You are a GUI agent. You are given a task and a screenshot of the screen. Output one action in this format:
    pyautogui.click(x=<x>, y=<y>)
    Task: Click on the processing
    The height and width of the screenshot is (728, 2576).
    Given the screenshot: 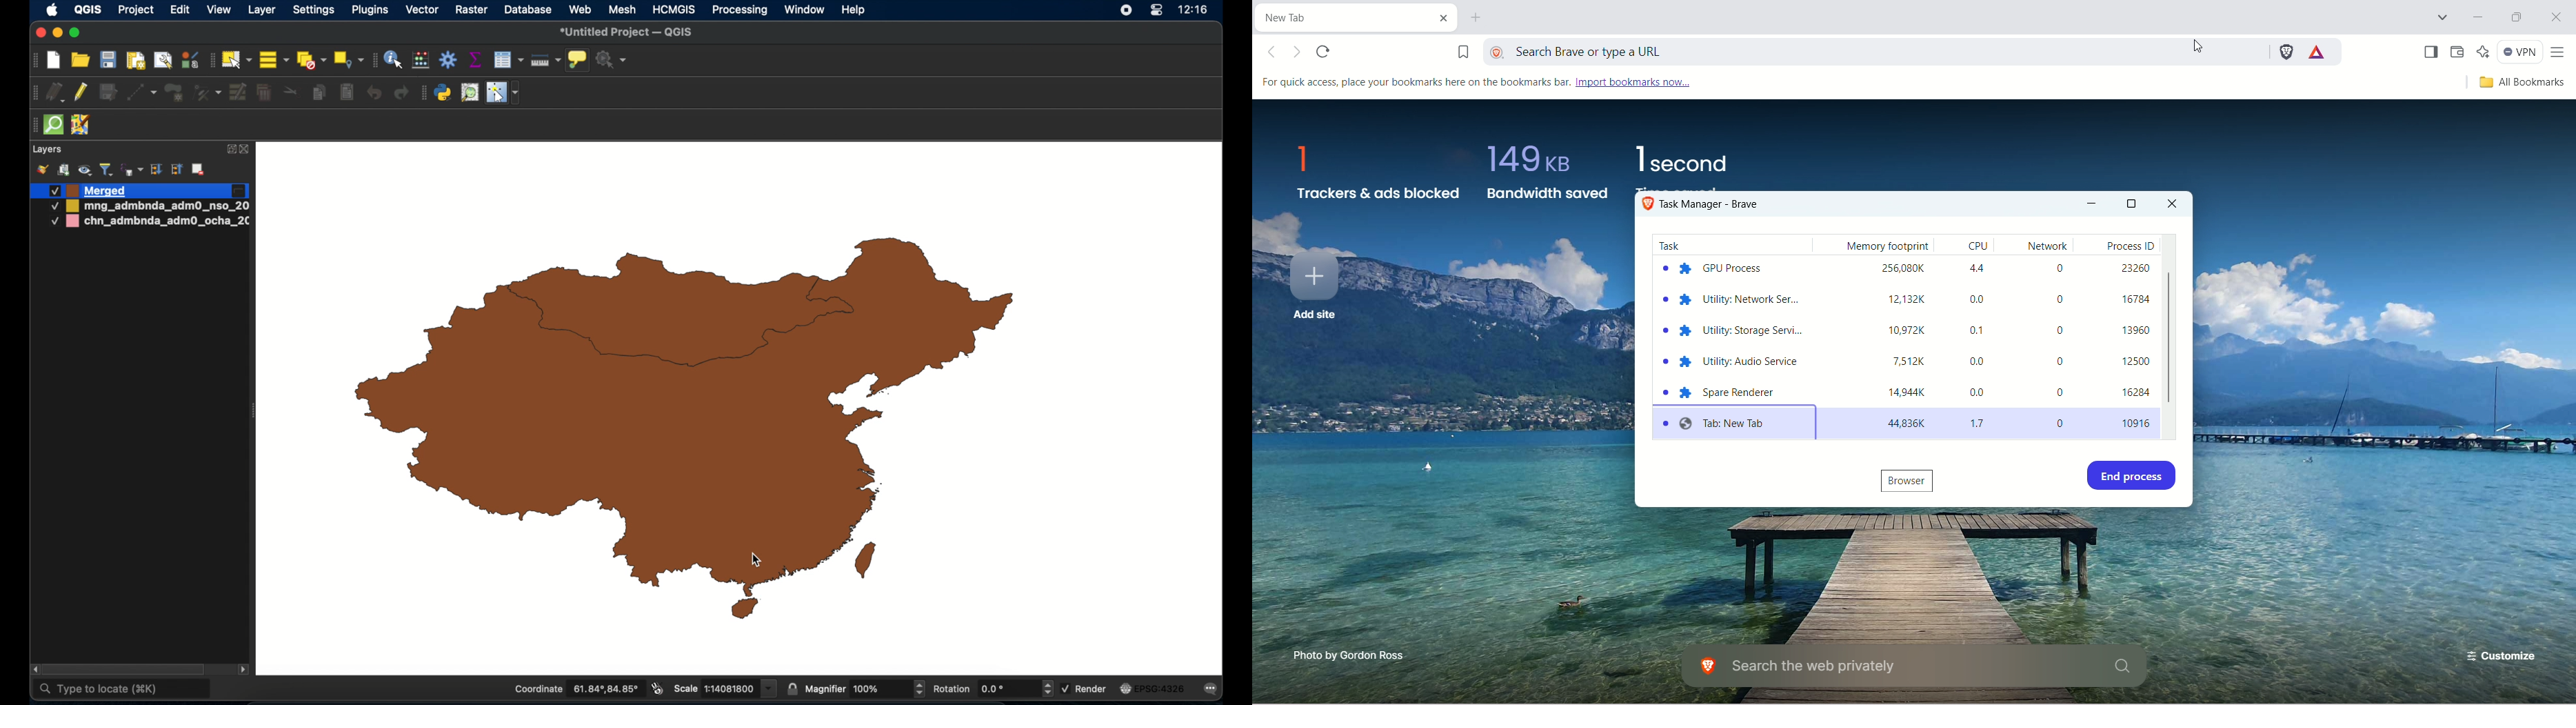 What is the action you would take?
    pyautogui.click(x=741, y=11)
    